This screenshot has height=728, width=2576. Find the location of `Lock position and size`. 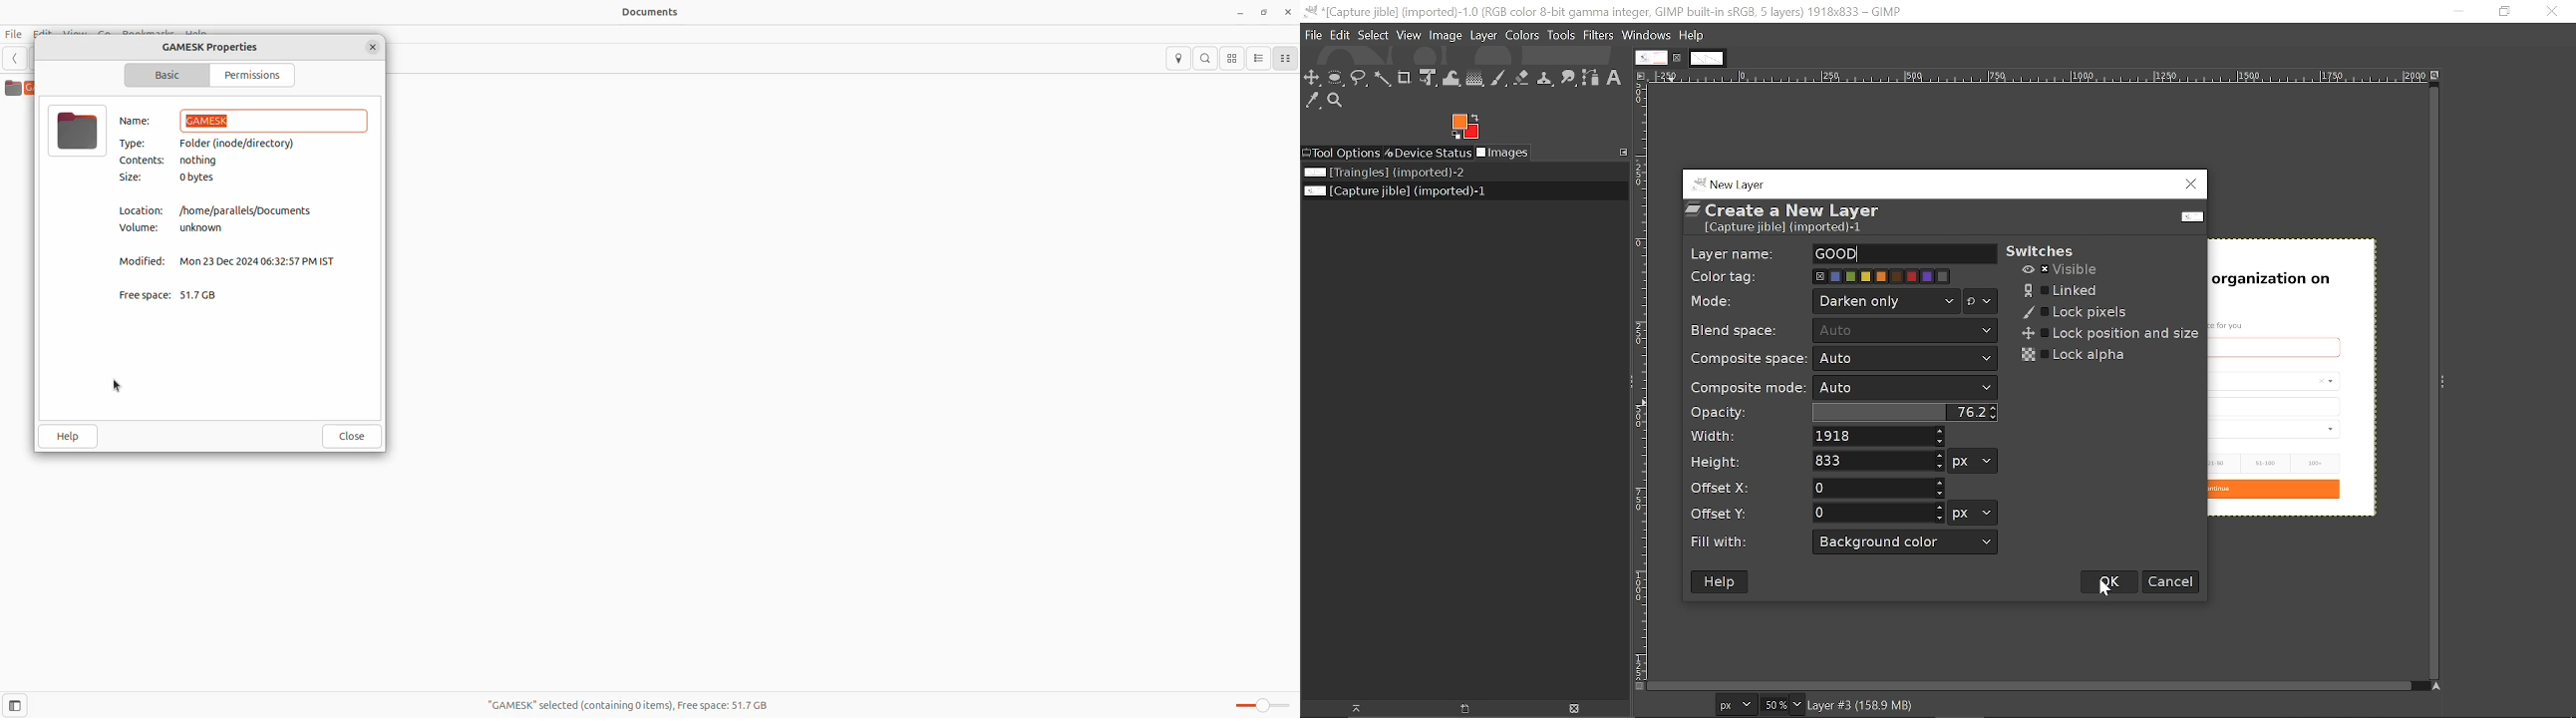

Lock position and size is located at coordinates (2108, 335).